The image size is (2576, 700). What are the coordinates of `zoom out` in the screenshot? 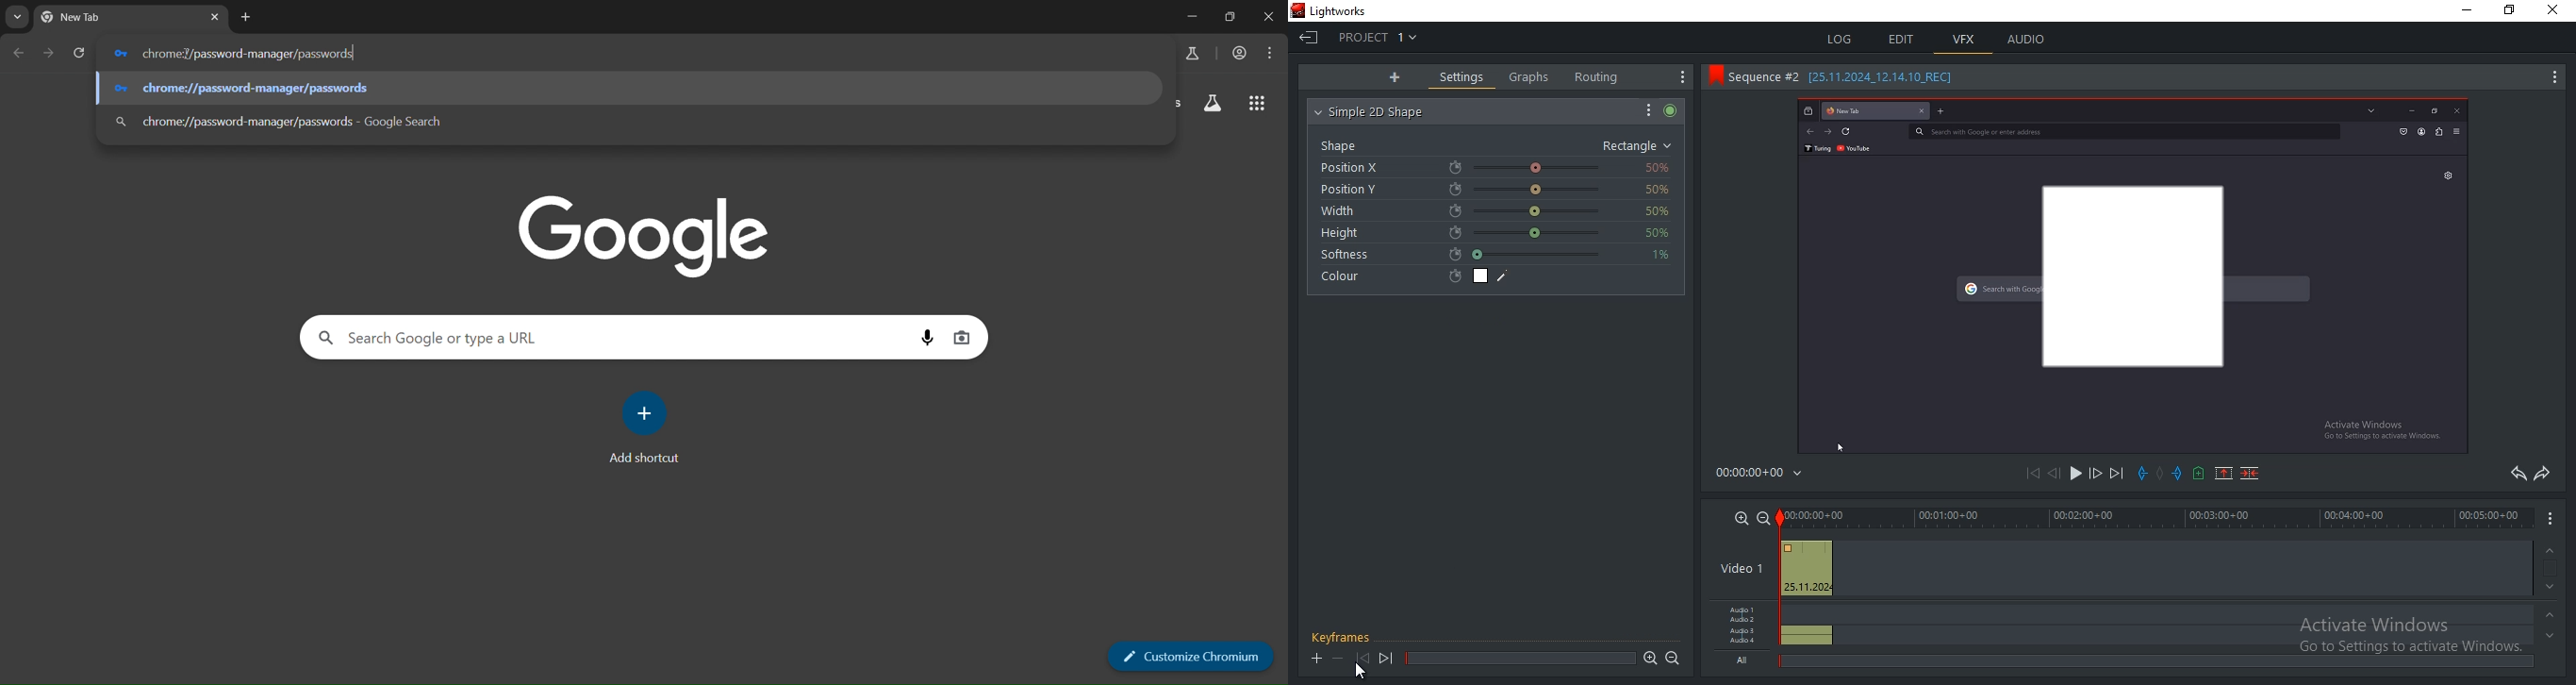 It's located at (1764, 517).